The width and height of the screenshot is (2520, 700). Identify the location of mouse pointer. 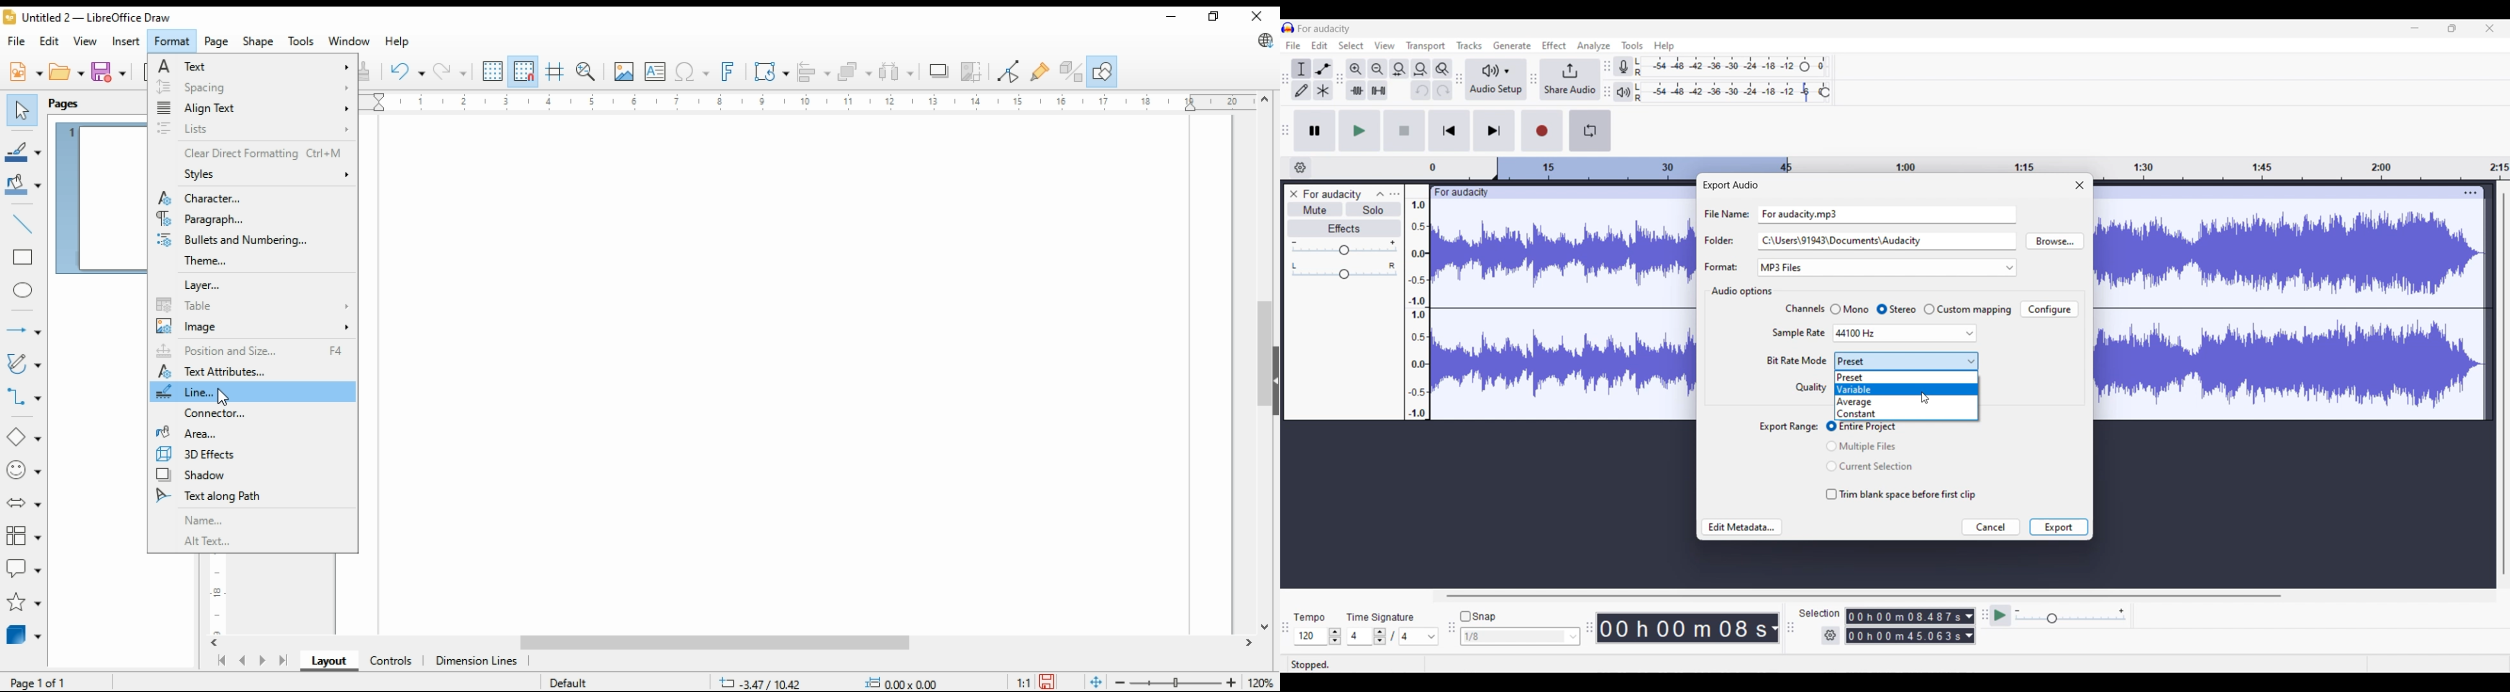
(223, 396).